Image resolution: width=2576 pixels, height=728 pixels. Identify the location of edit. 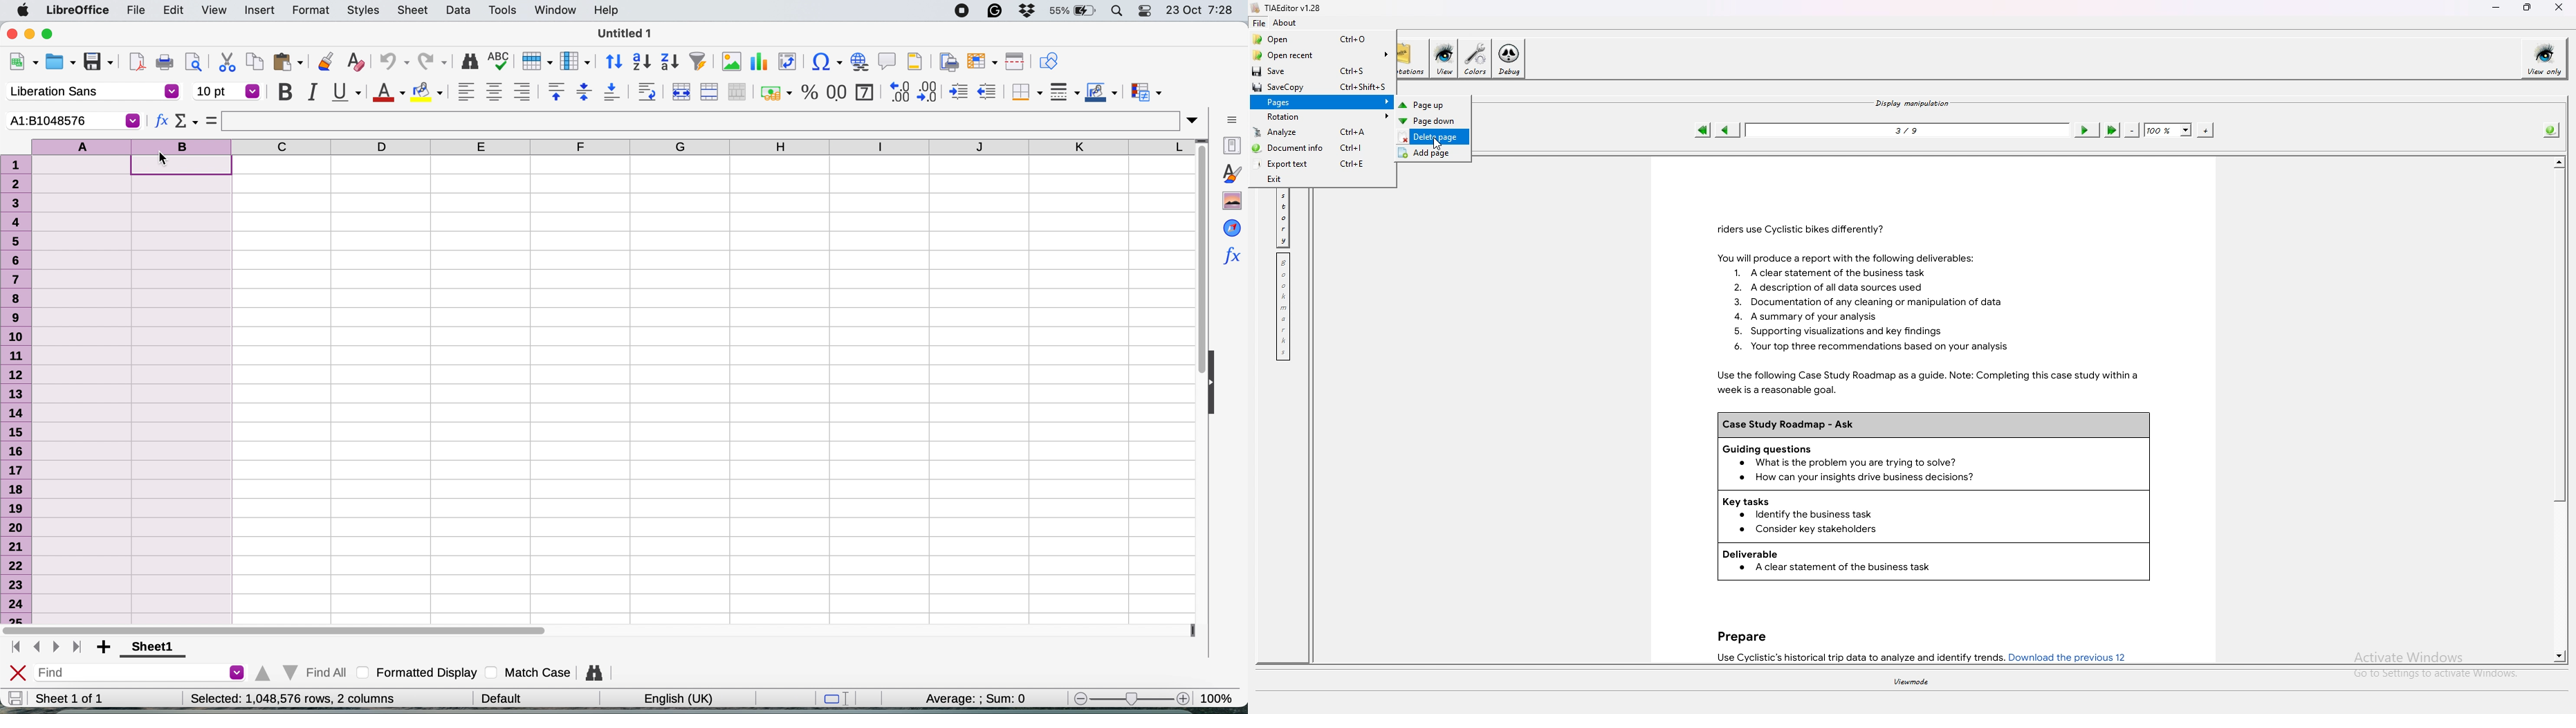
(174, 11).